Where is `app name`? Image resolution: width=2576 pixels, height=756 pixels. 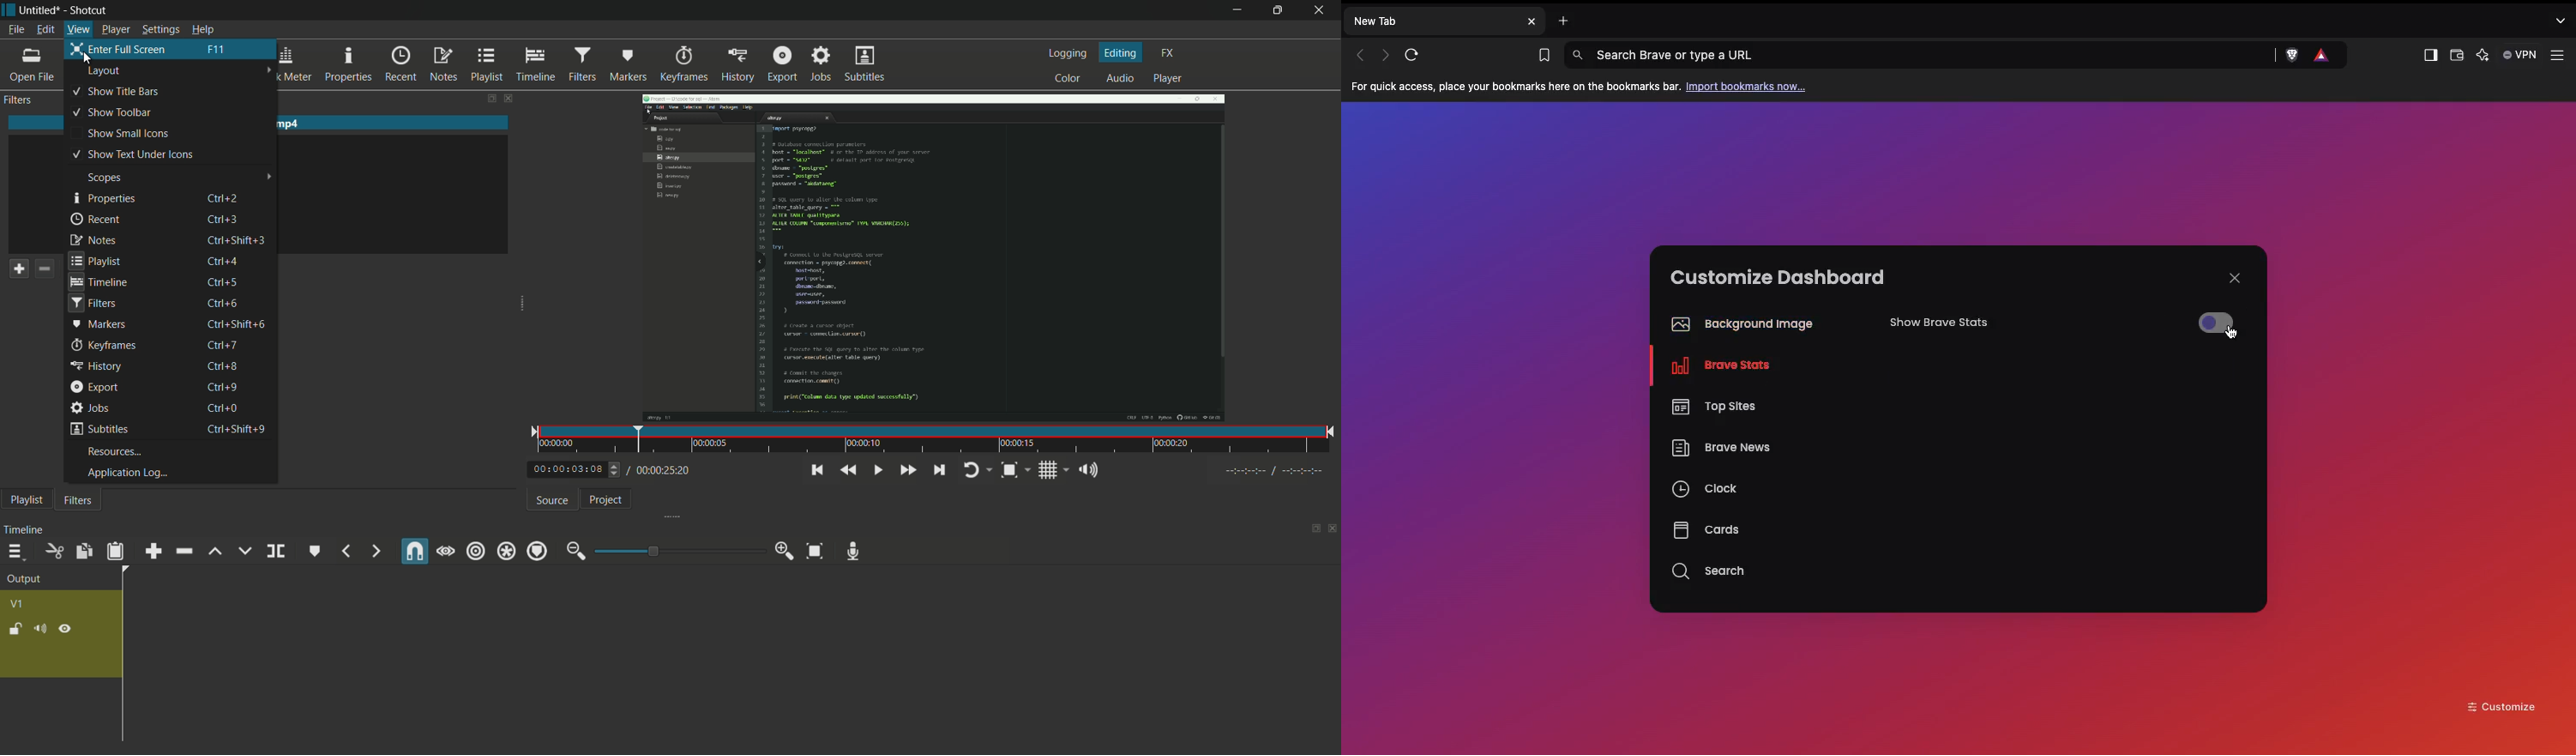 app name is located at coordinates (90, 11).